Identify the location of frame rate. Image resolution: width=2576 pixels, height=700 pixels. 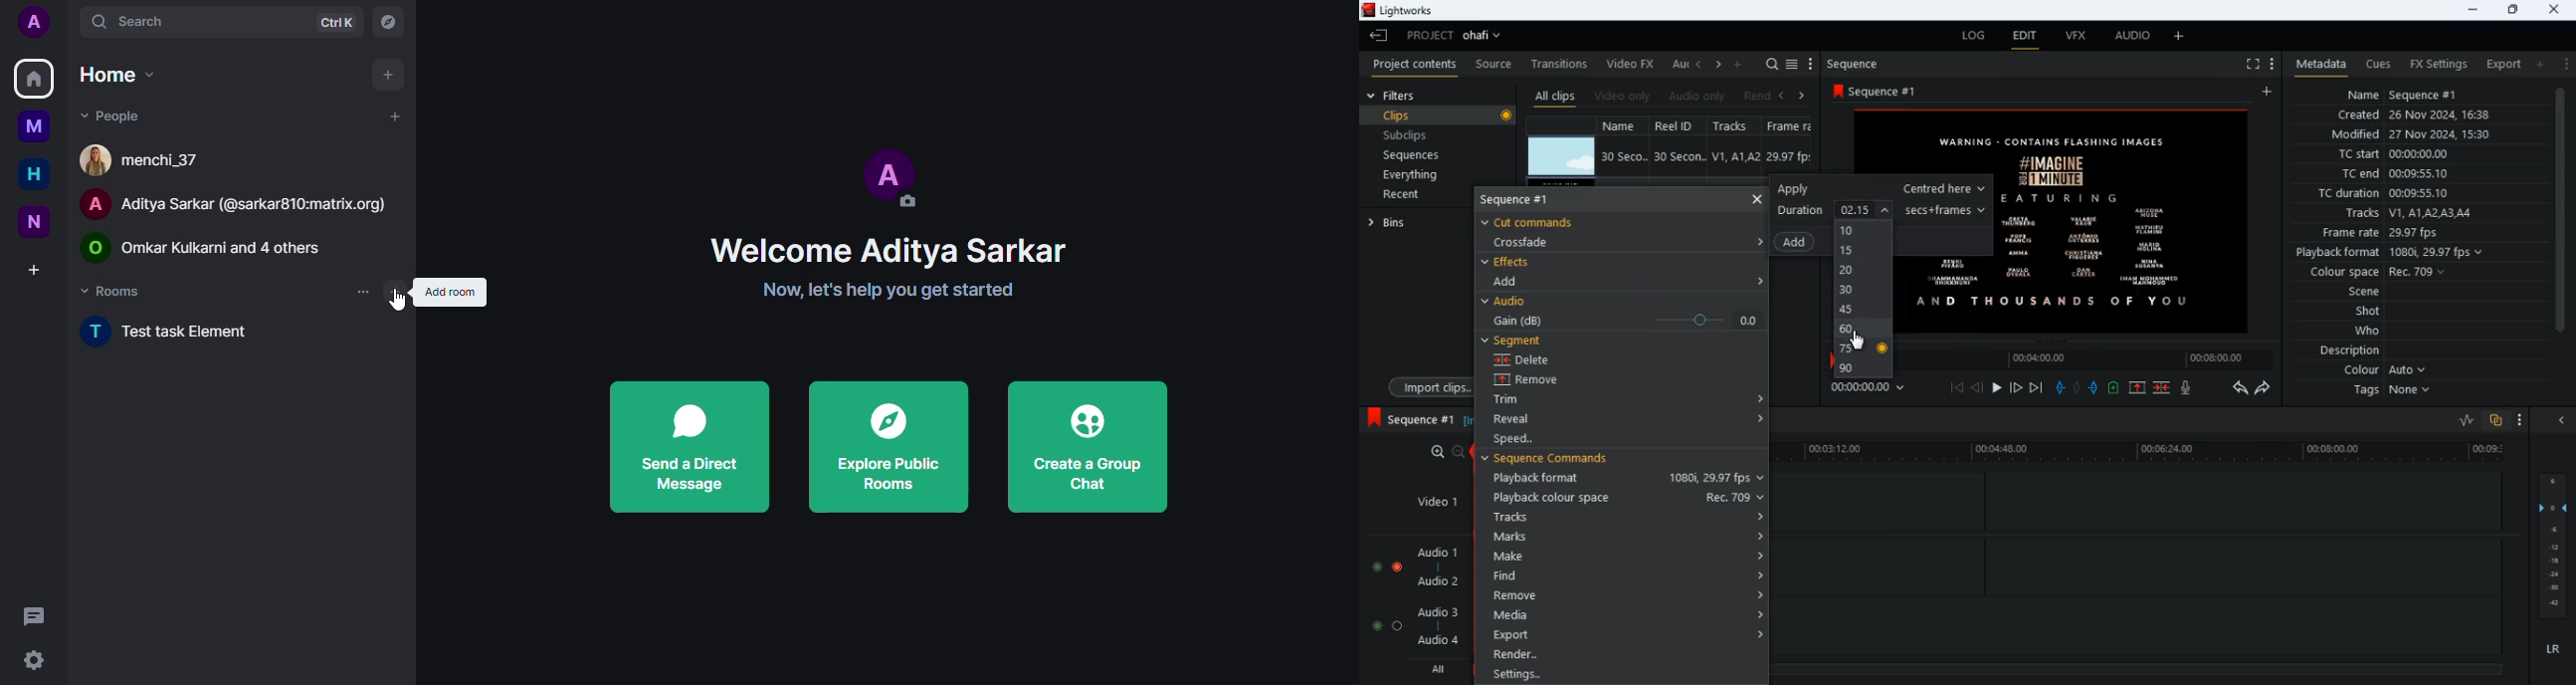
(2409, 233).